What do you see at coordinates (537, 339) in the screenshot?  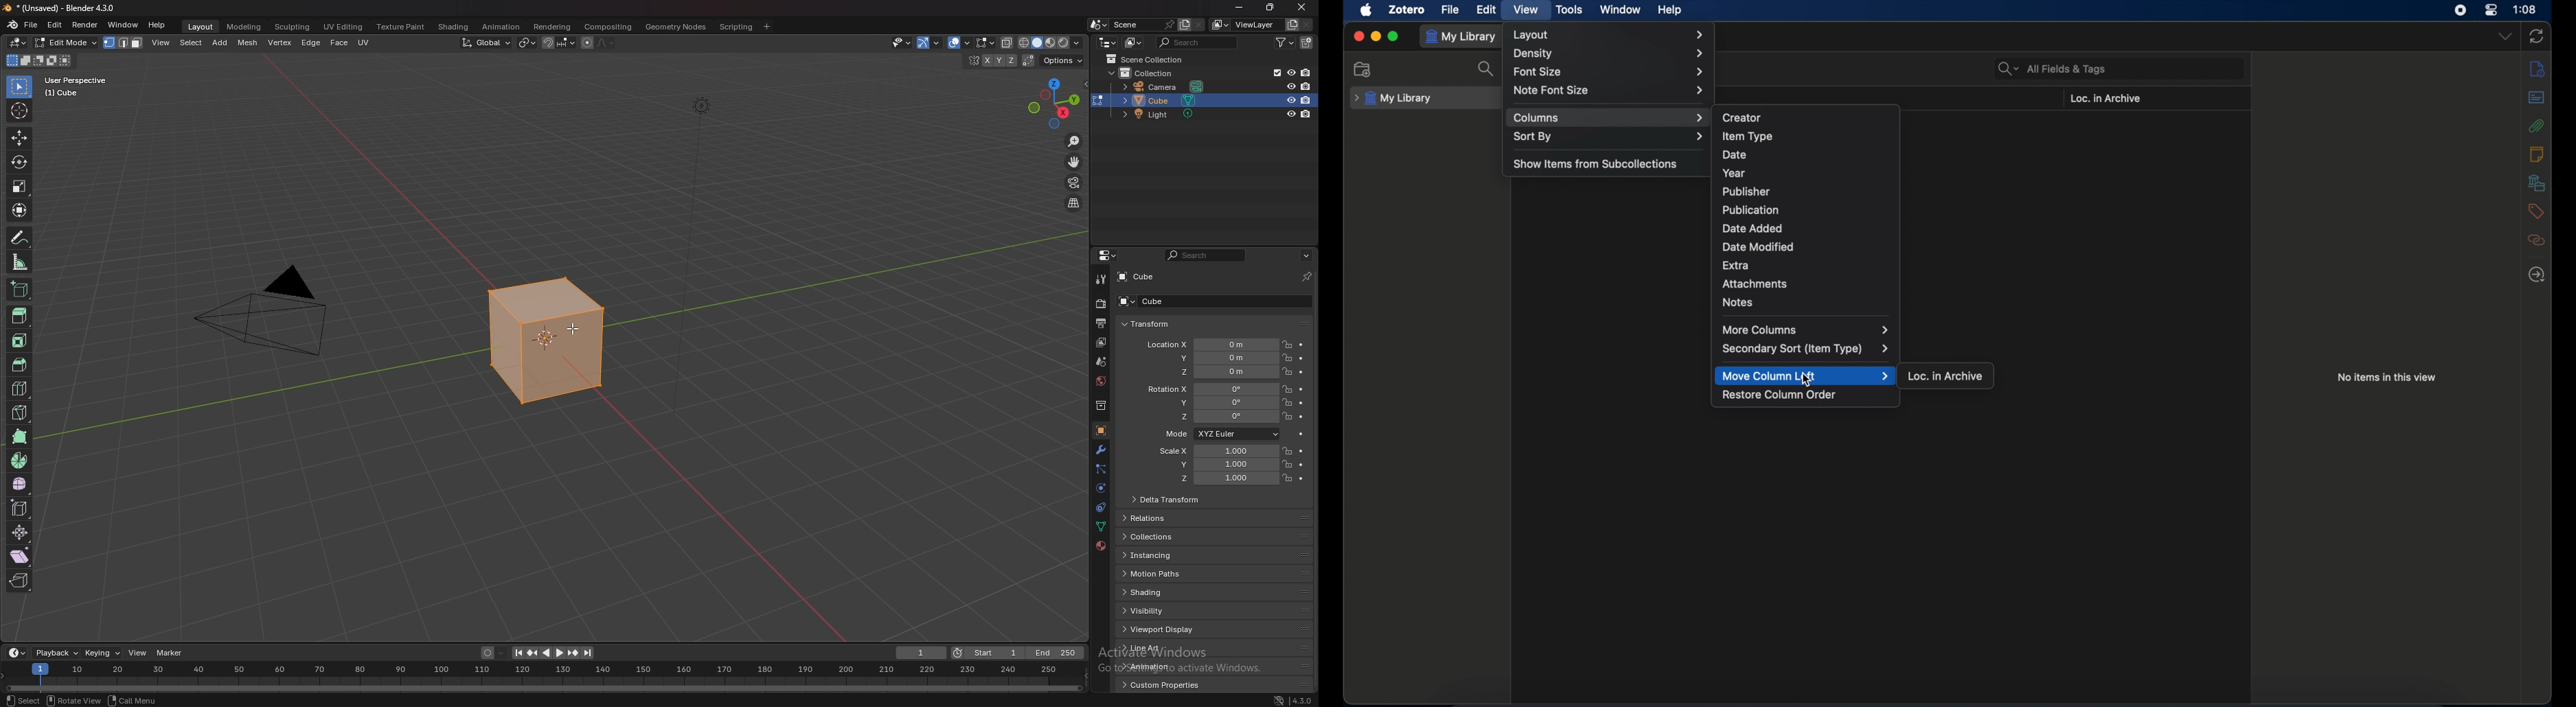 I see `cube` at bounding box center [537, 339].